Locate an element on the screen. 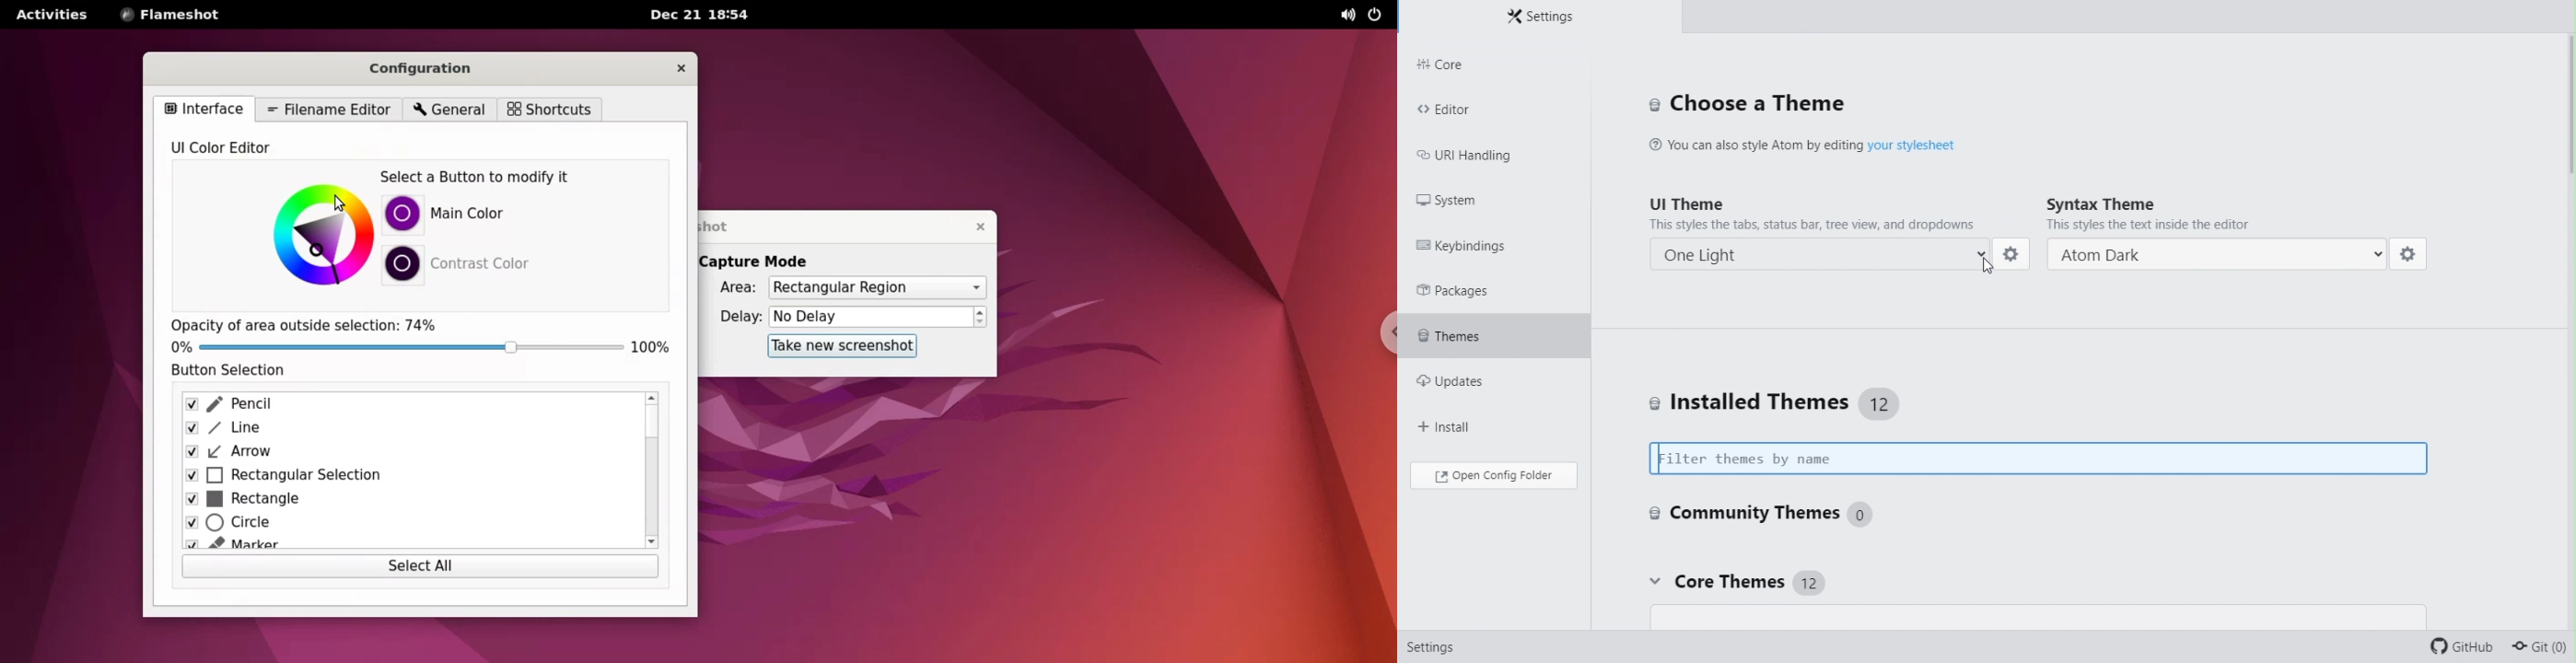 The image size is (2576, 672). power options is located at coordinates (1379, 15).